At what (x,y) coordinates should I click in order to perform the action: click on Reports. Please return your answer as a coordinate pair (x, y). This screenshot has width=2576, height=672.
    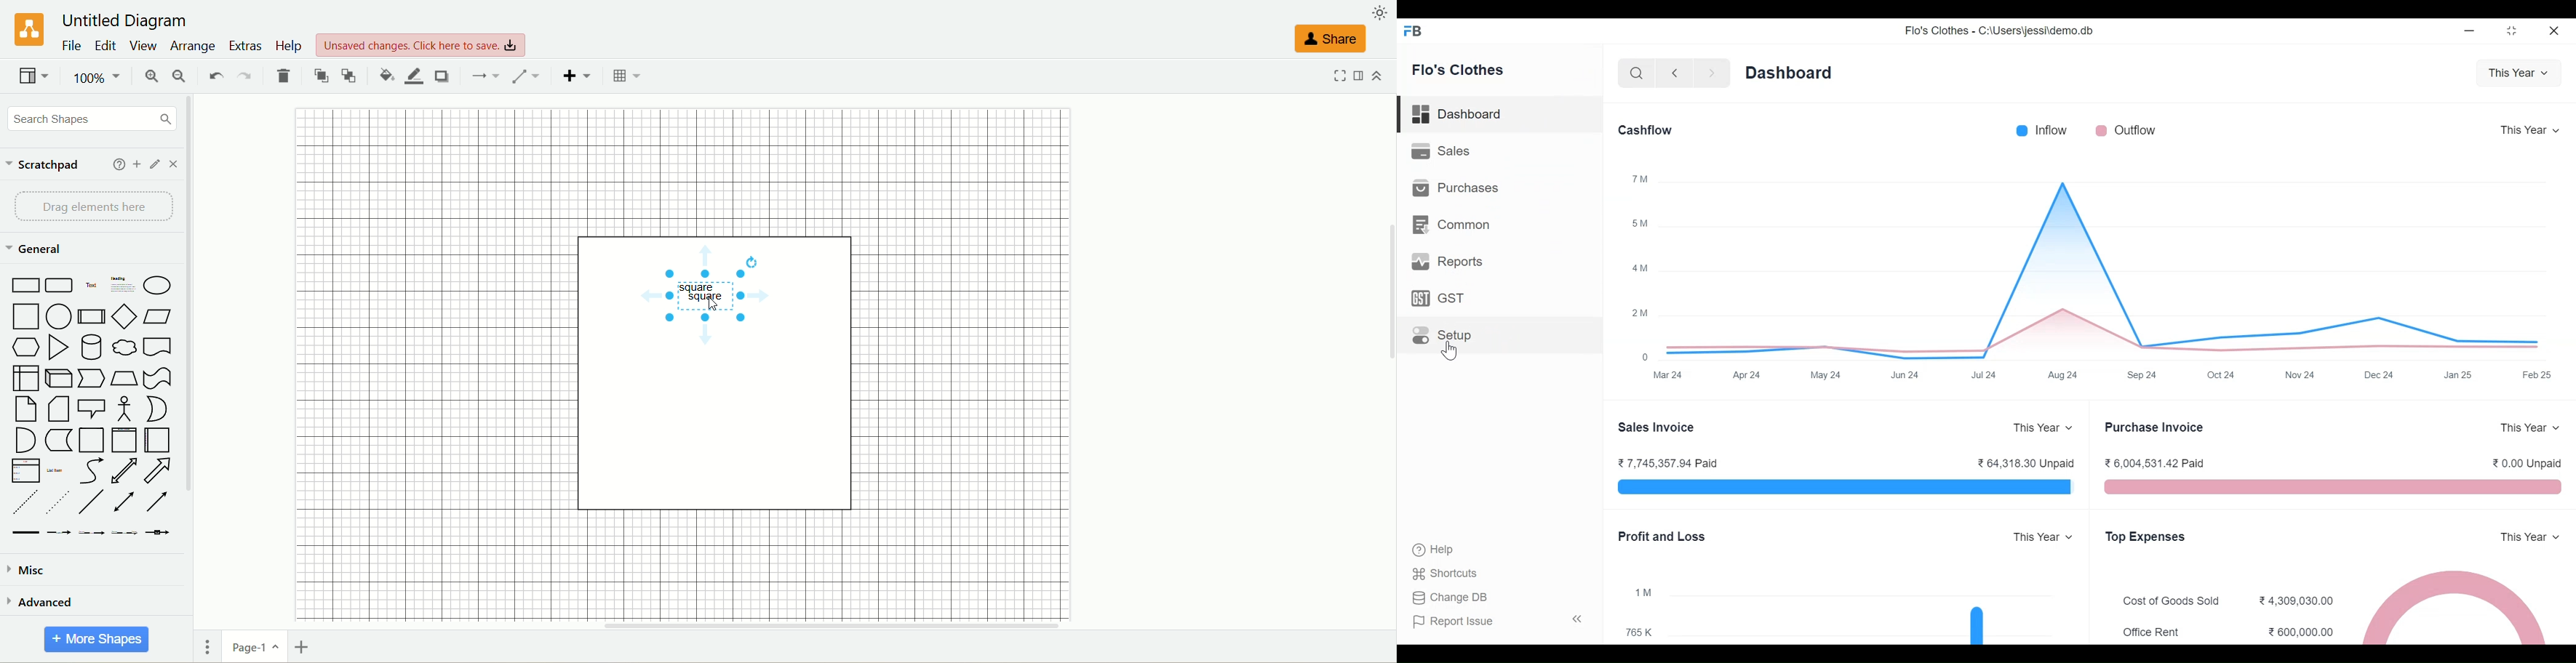
    Looking at the image, I should click on (1447, 262).